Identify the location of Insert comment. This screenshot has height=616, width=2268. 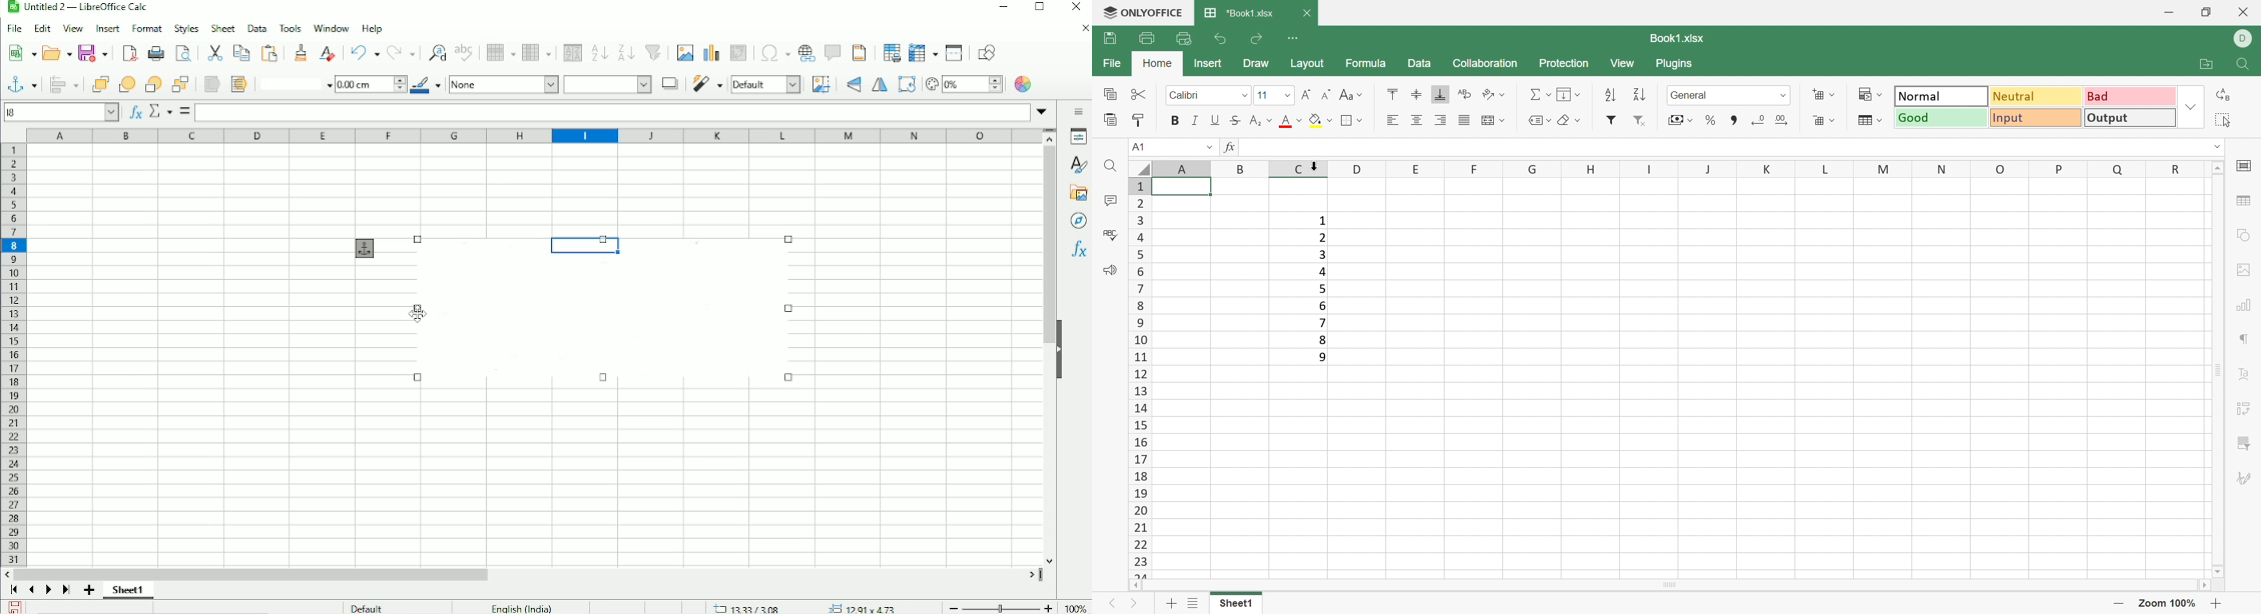
(832, 52).